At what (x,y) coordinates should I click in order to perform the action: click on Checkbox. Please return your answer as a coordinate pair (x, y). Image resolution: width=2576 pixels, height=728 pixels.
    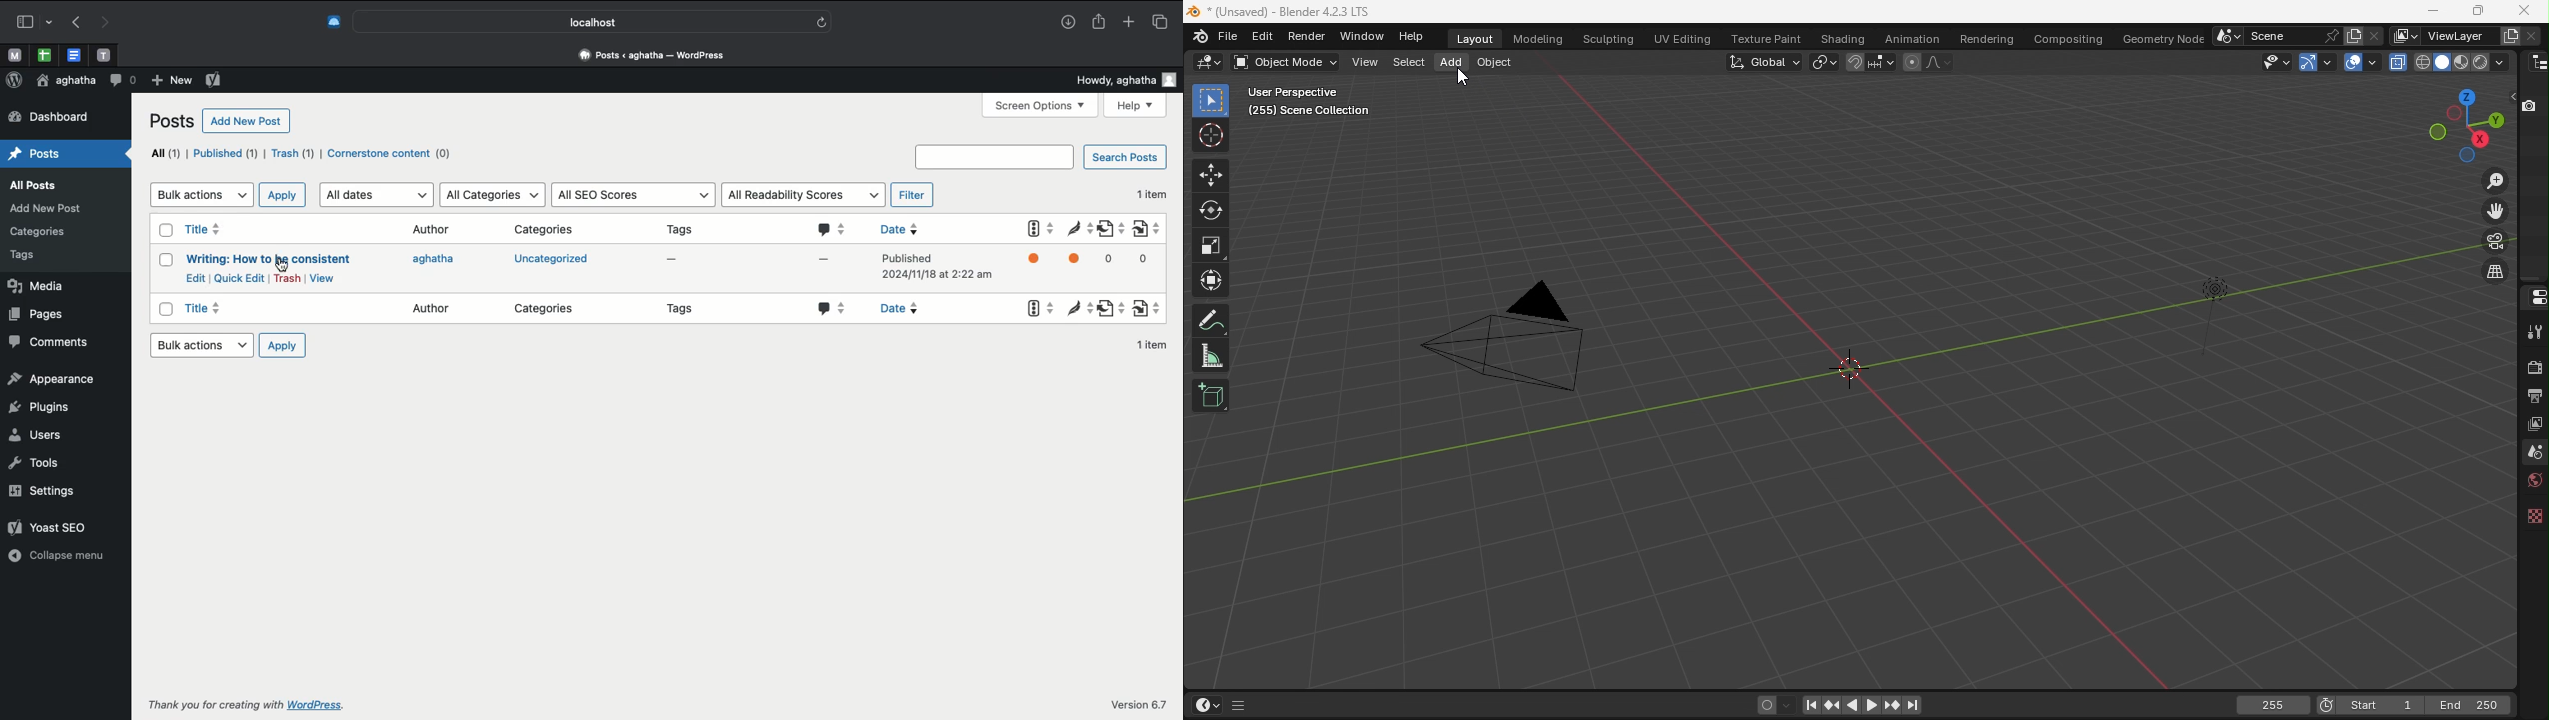
    Looking at the image, I should click on (167, 229).